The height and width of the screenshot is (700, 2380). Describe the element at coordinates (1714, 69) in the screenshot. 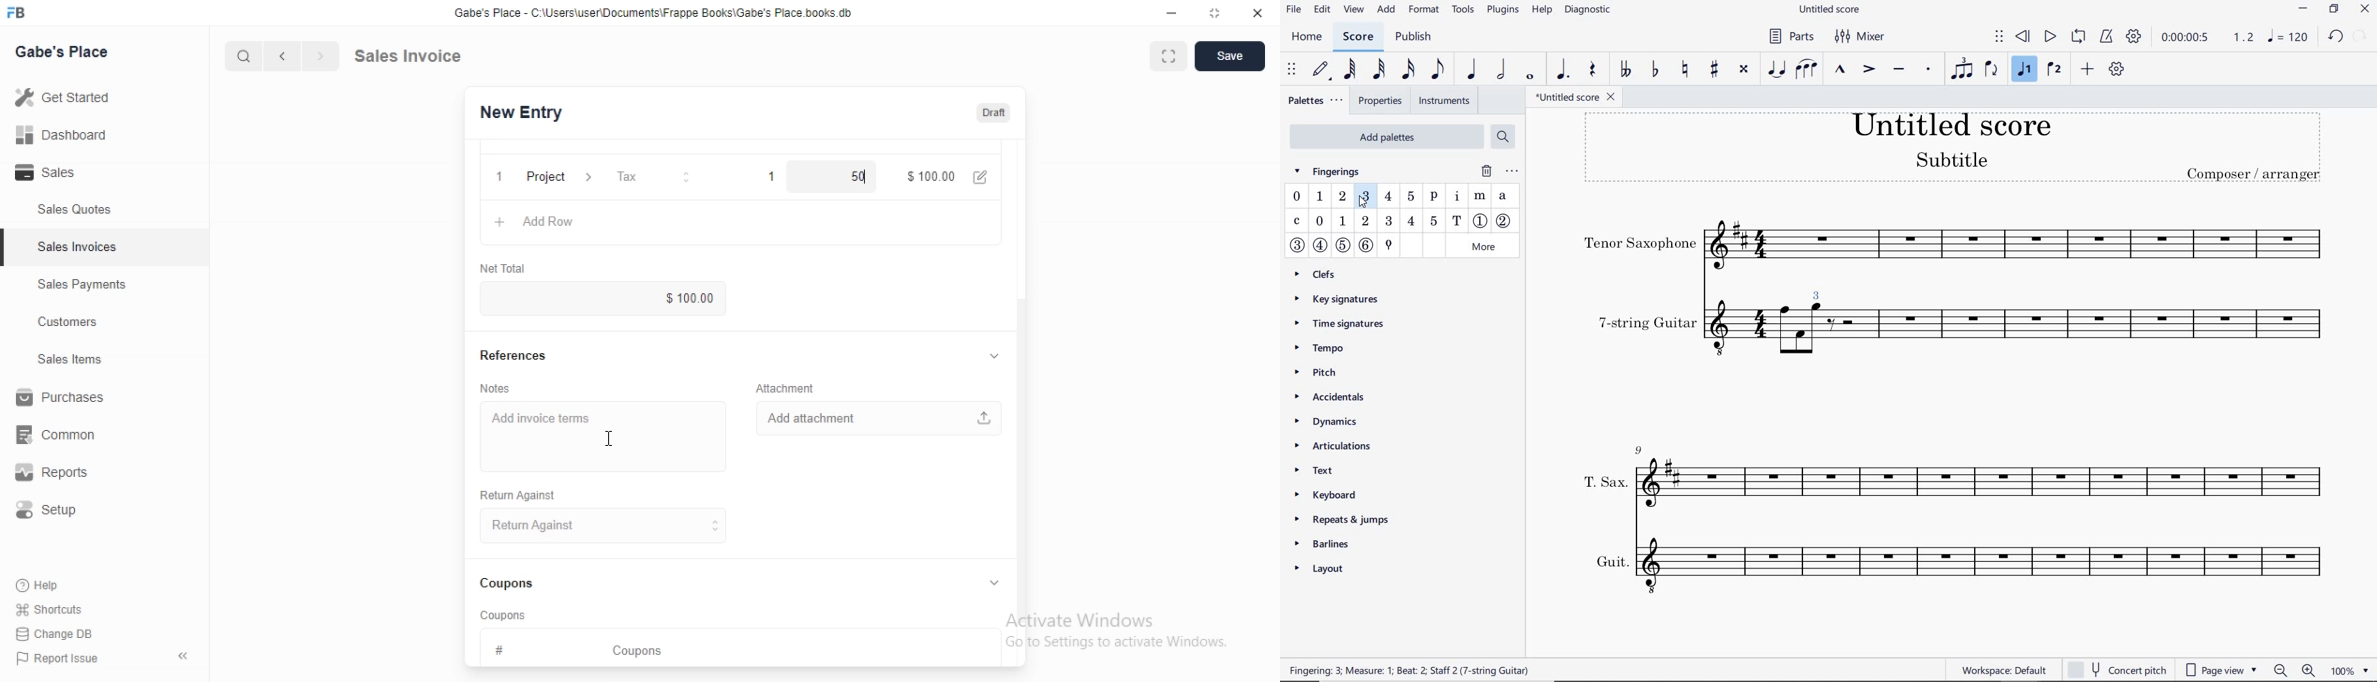

I see `TOGGLE SHARP` at that location.